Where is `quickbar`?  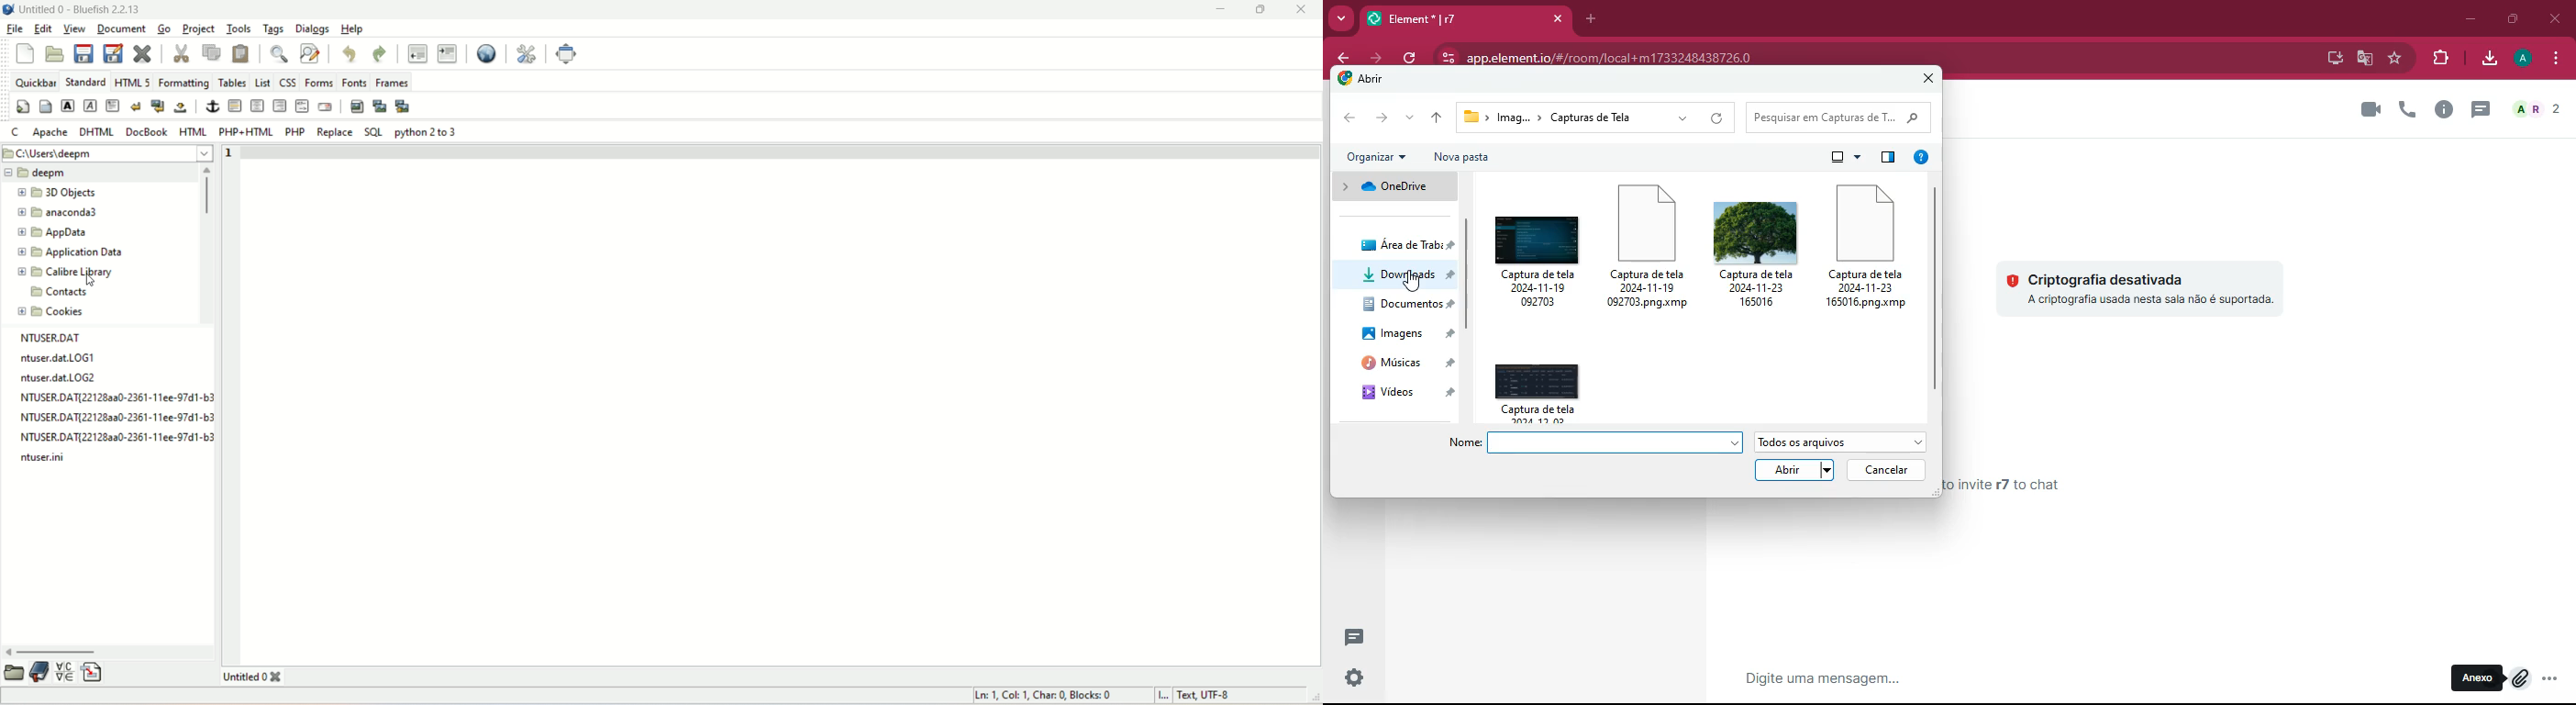 quickbar is located at coordinates (34, 83).